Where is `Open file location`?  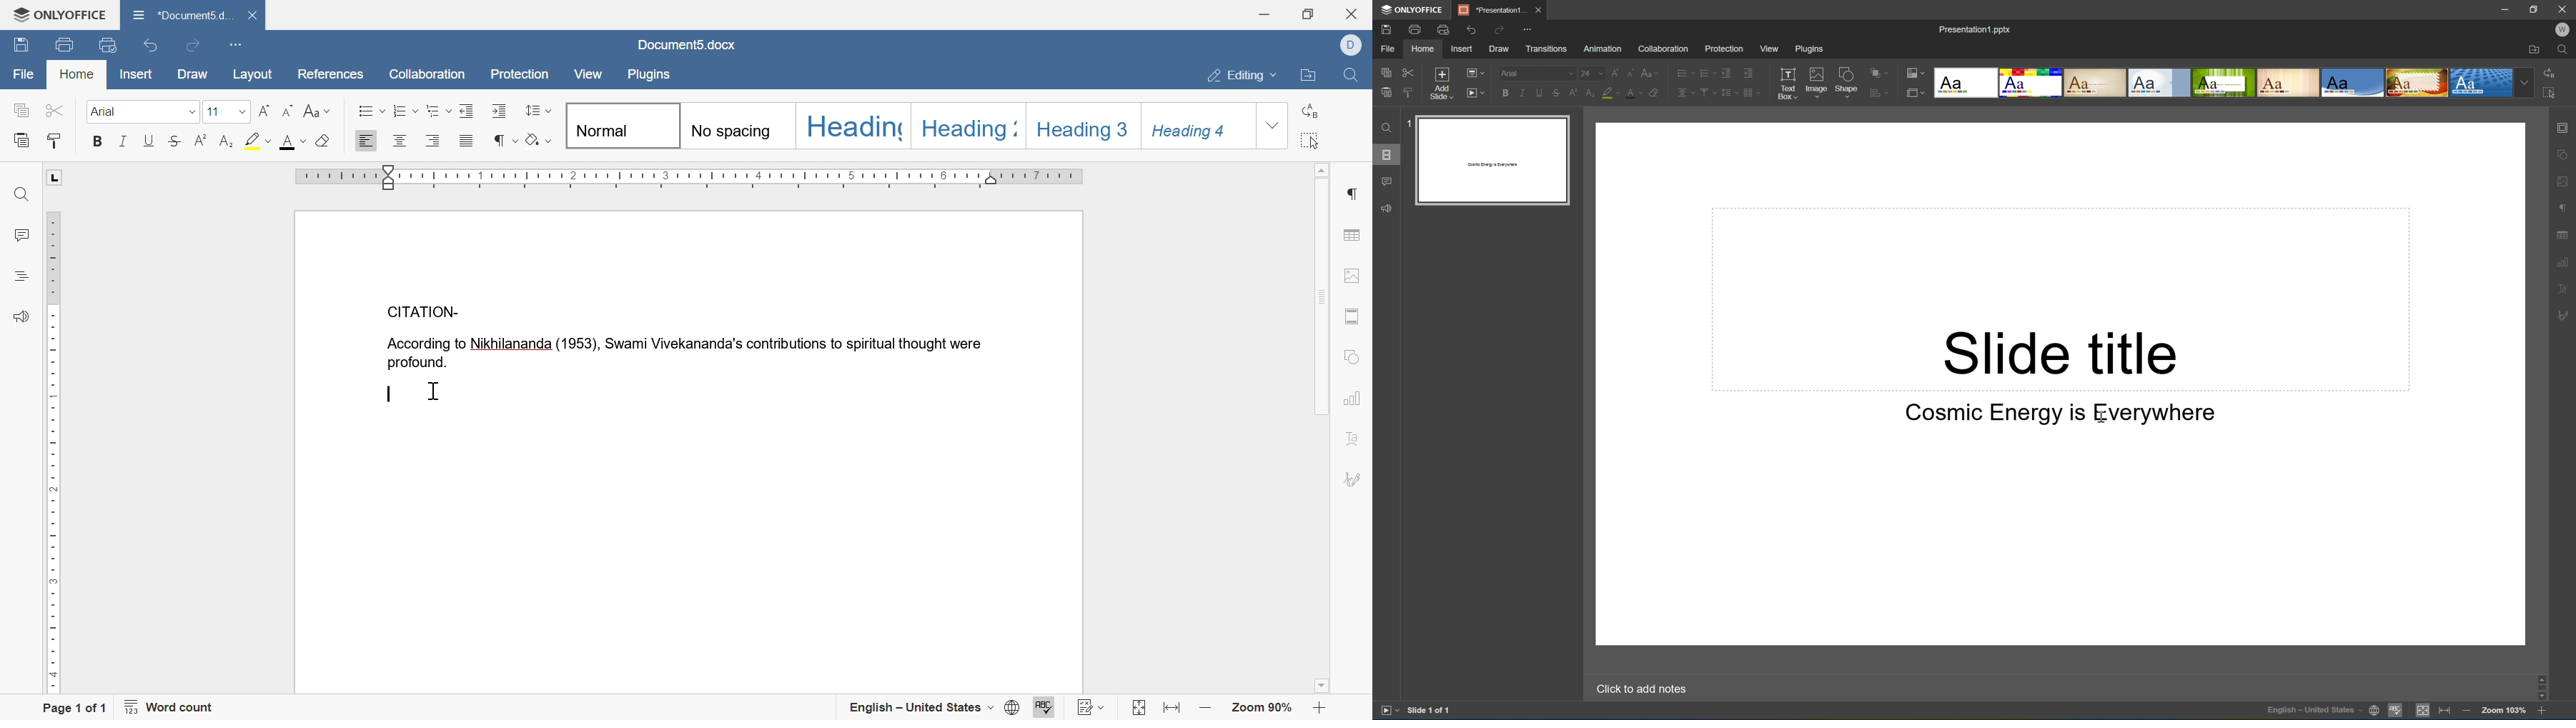 Open file location is located at coordinates (2534, 49).